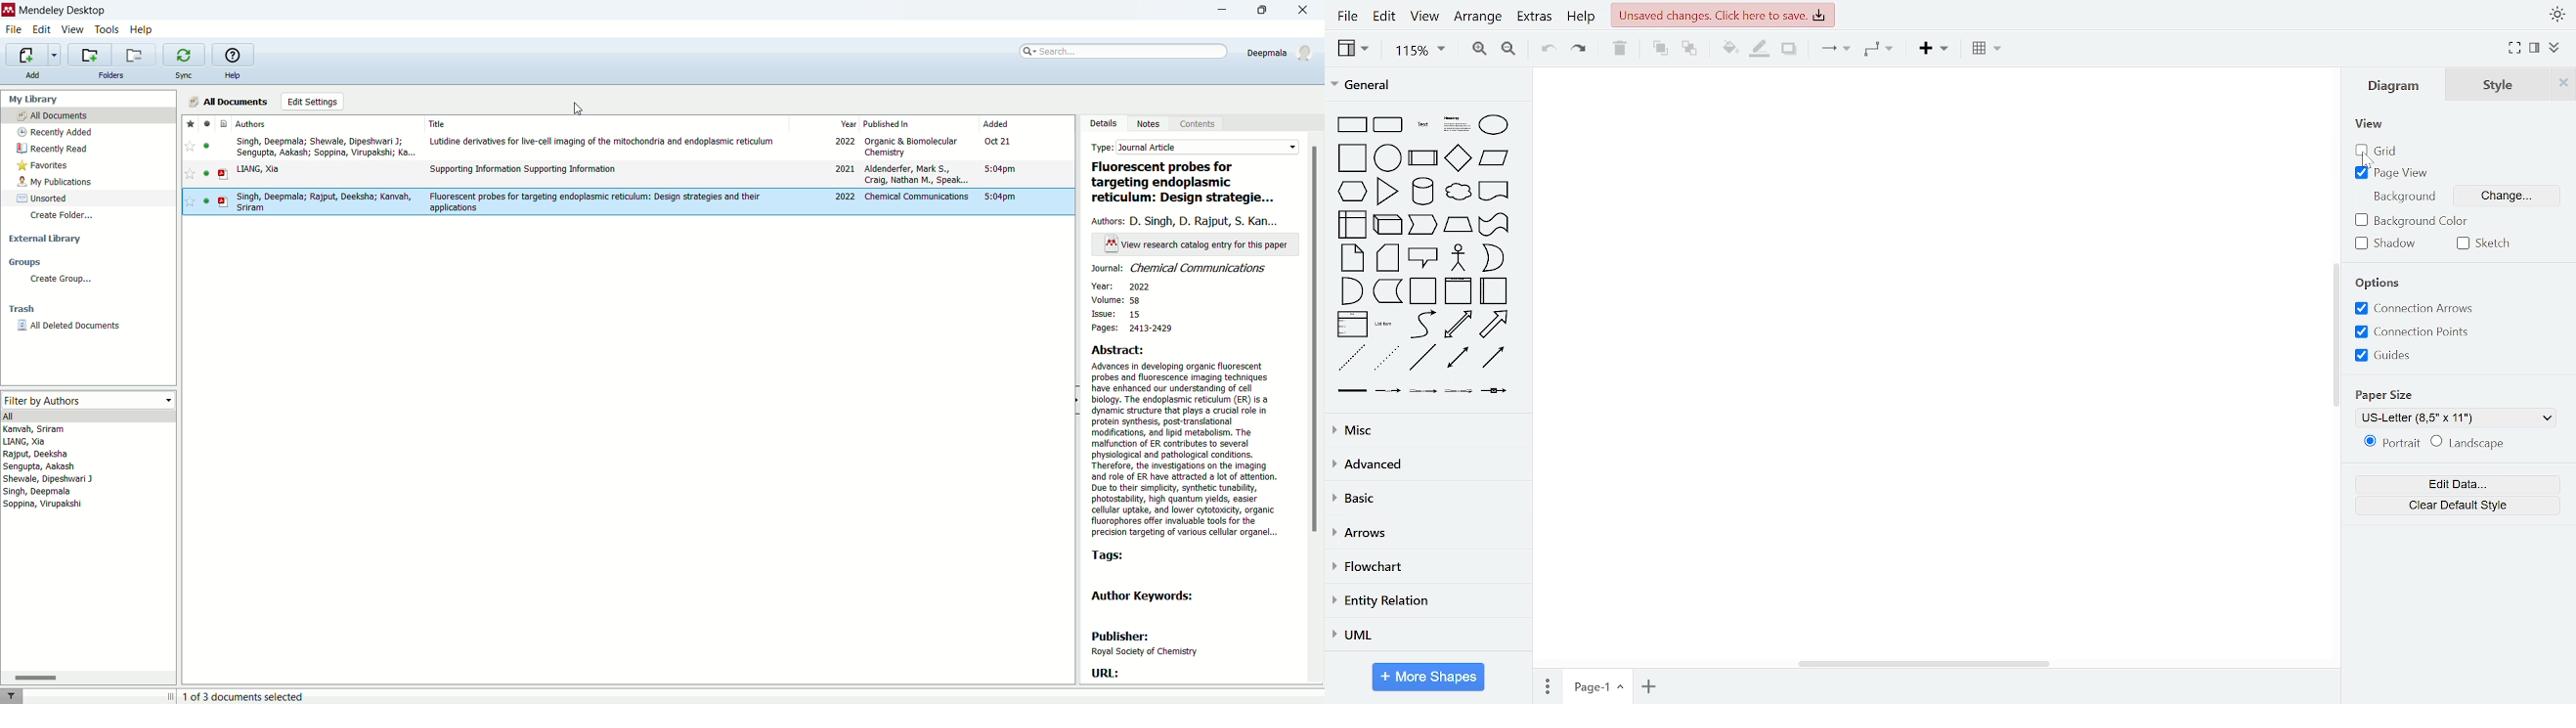  I want to click on folders, so click(112, 76).